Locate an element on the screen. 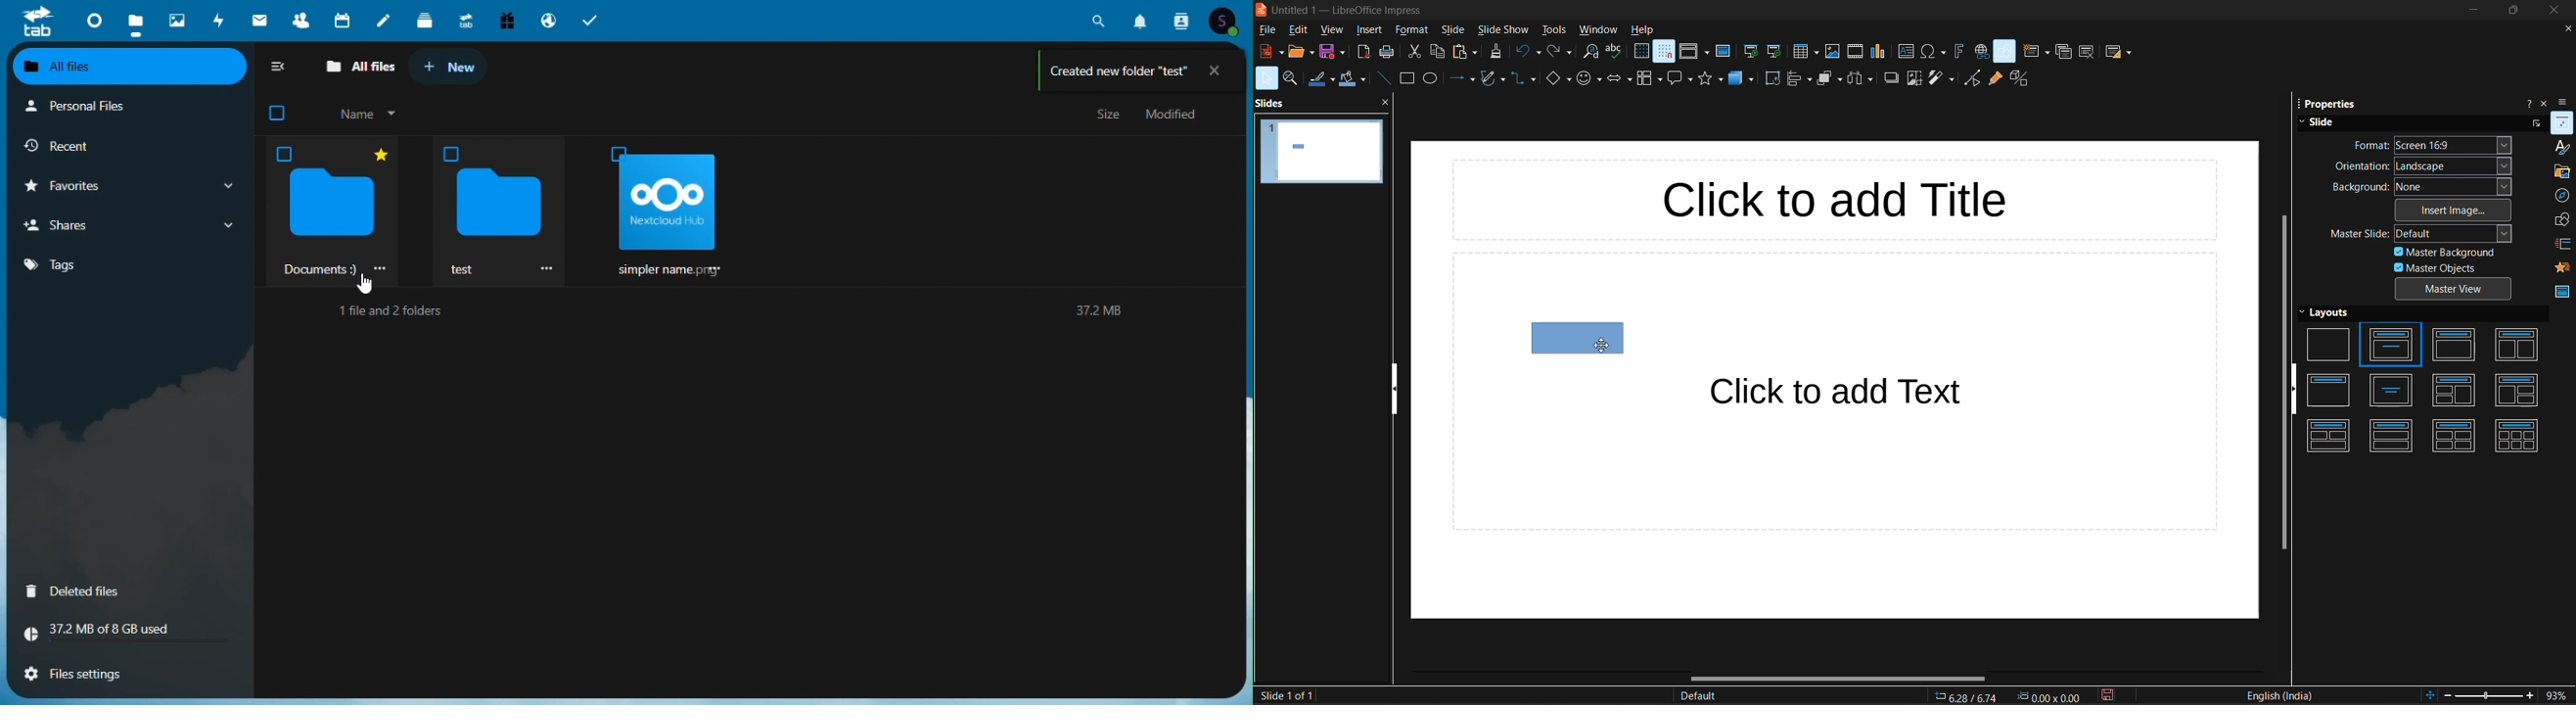 The image size is (2576, 728). click to save is located at coordinates (2114, 695).